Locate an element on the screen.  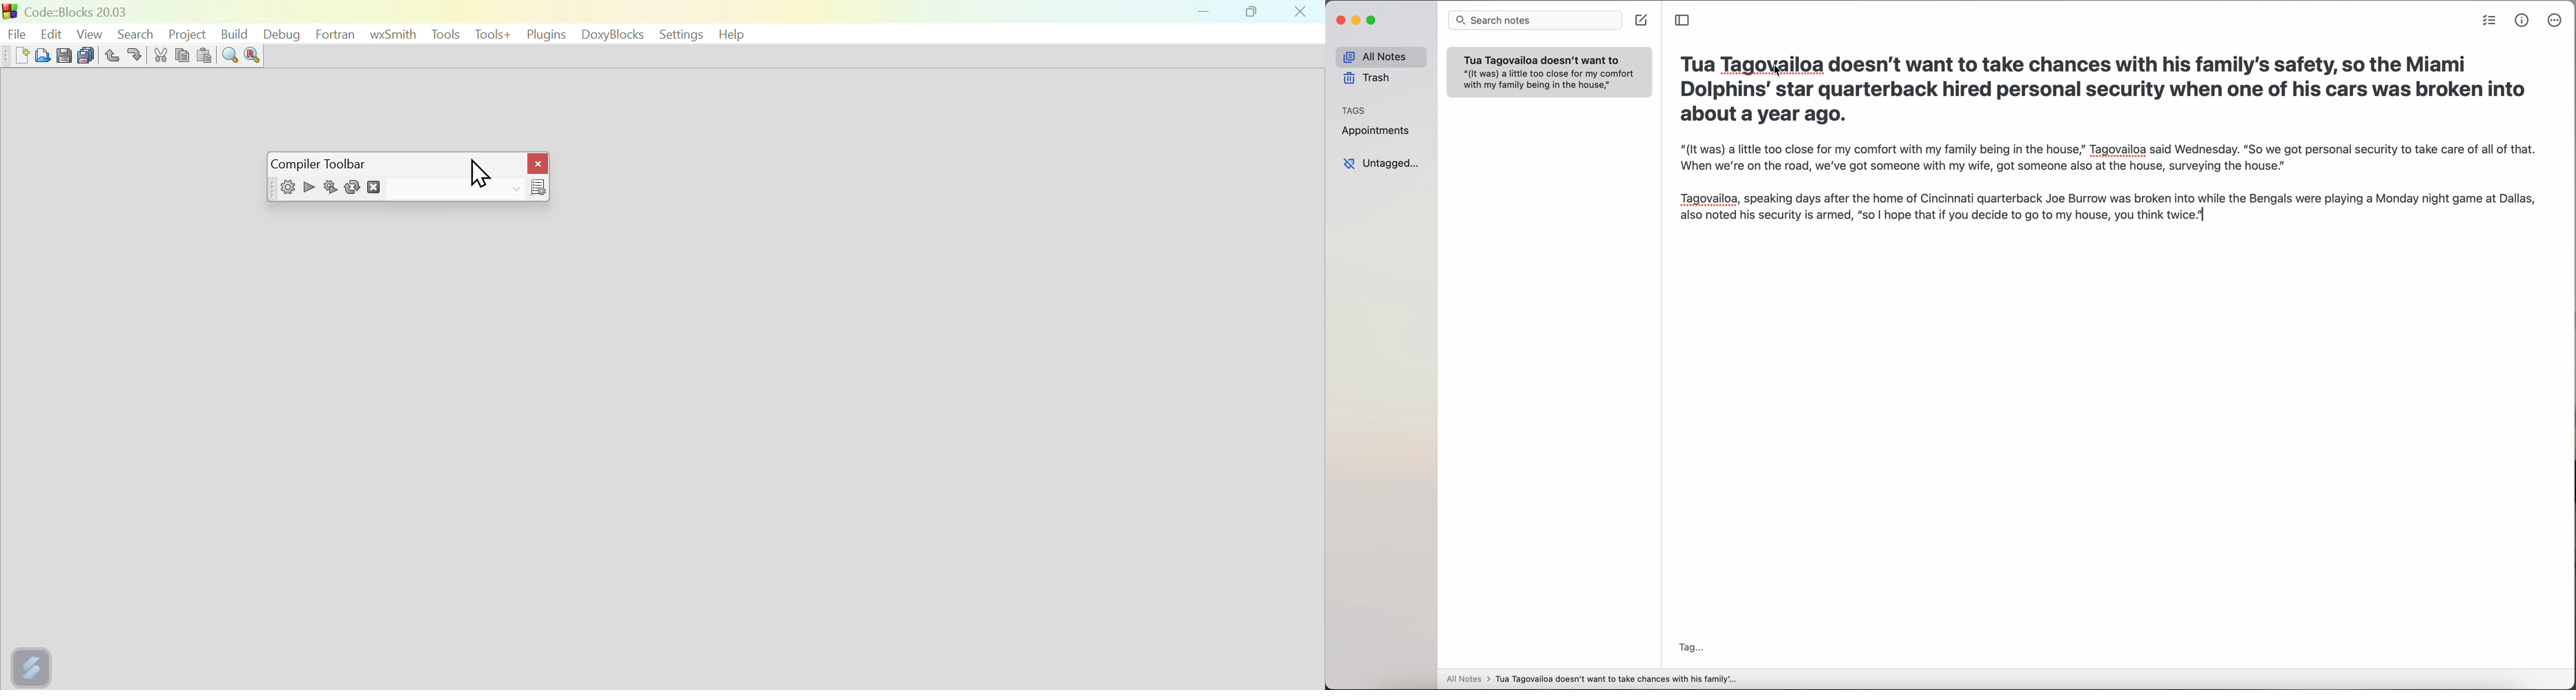
Copy is located at coordinates (183, 54).